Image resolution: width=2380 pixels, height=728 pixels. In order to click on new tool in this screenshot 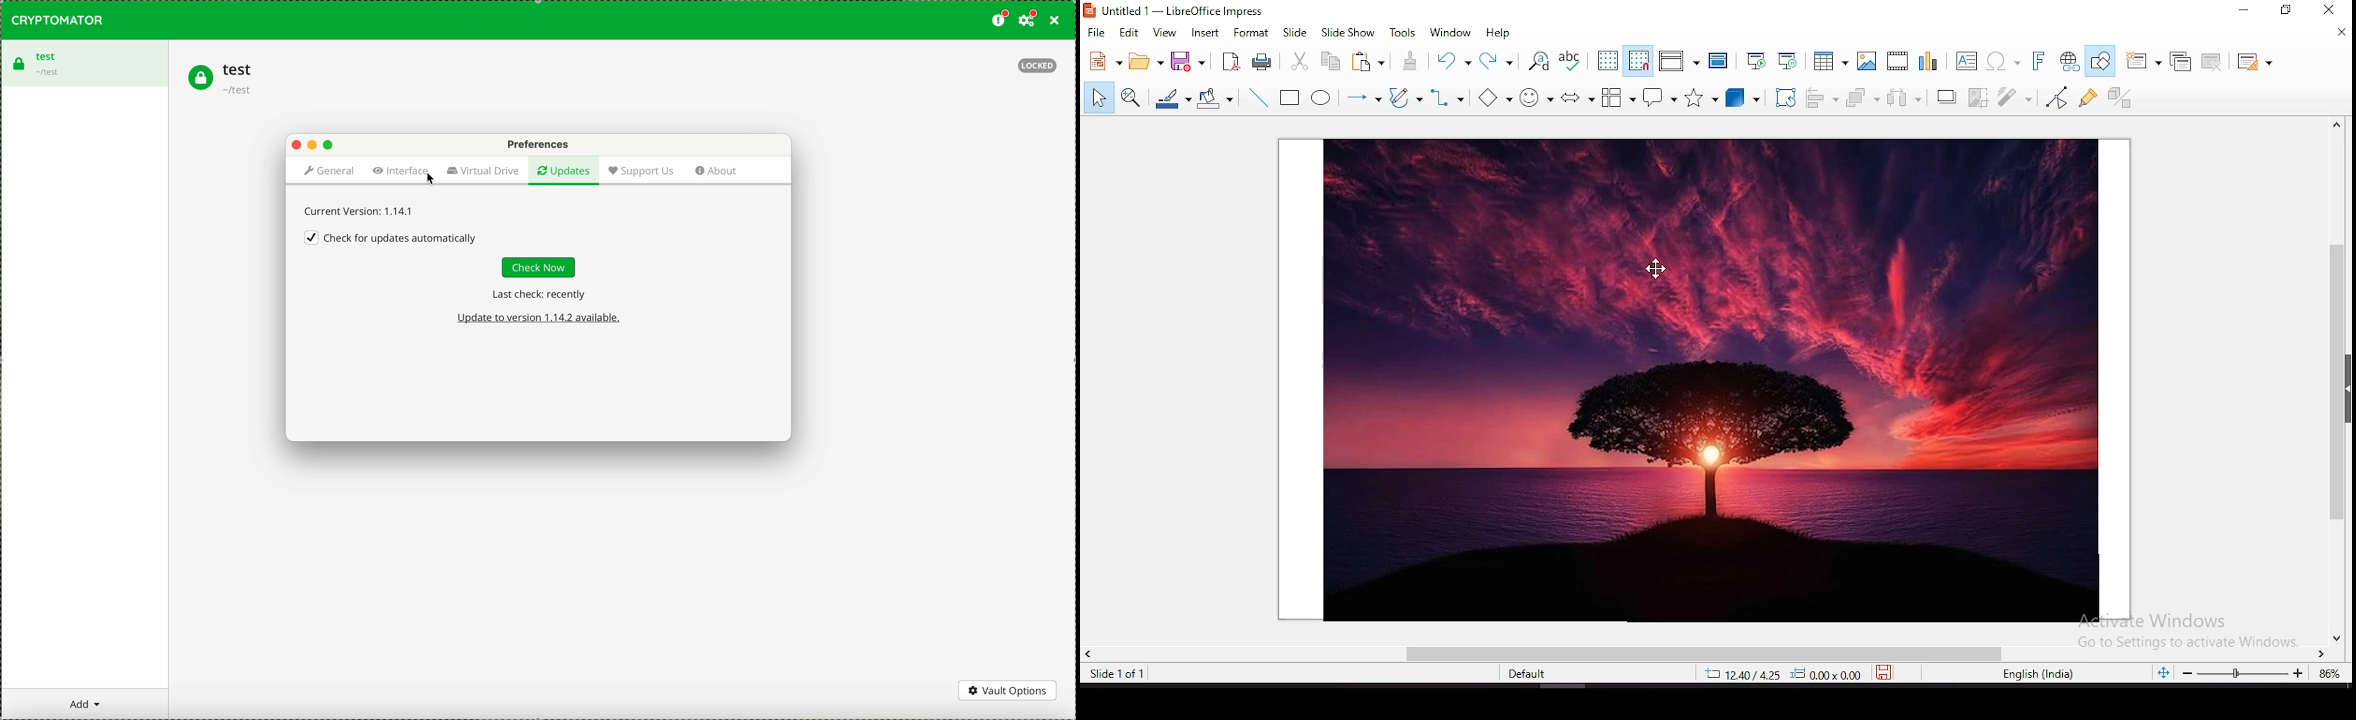, I will do `click(1104, 64)`.